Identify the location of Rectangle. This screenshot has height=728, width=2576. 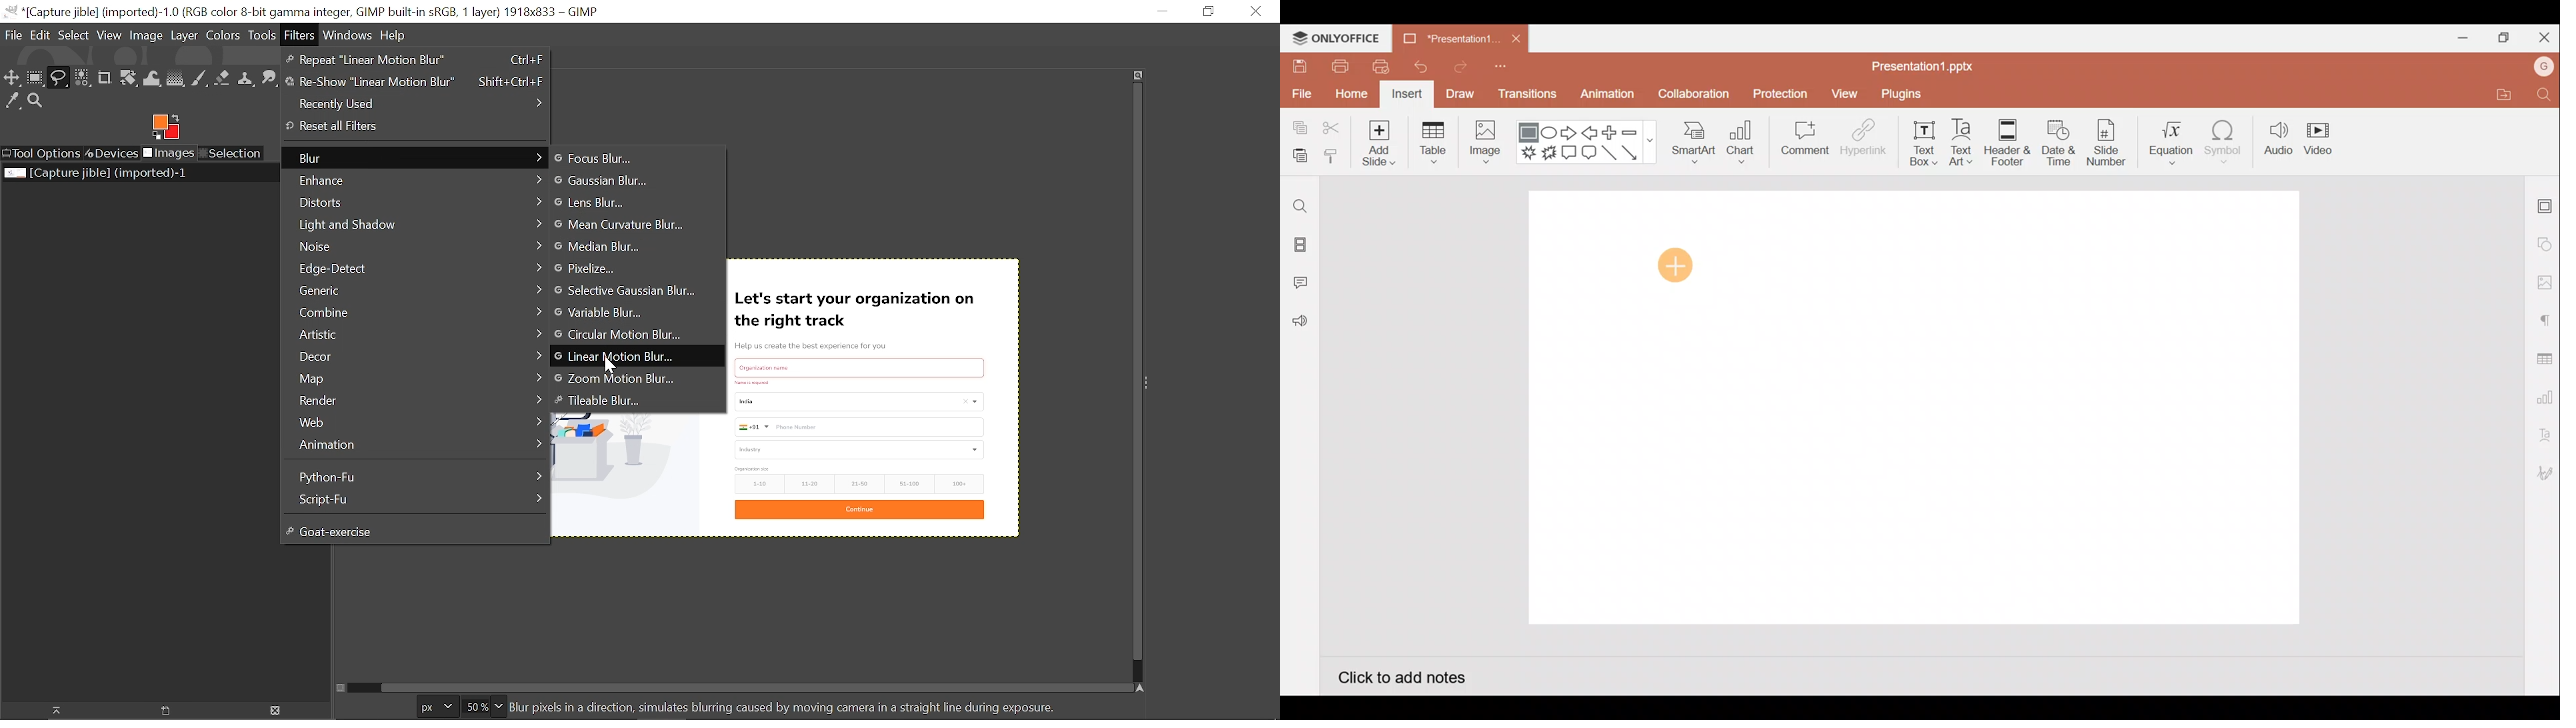
(1529, 133).